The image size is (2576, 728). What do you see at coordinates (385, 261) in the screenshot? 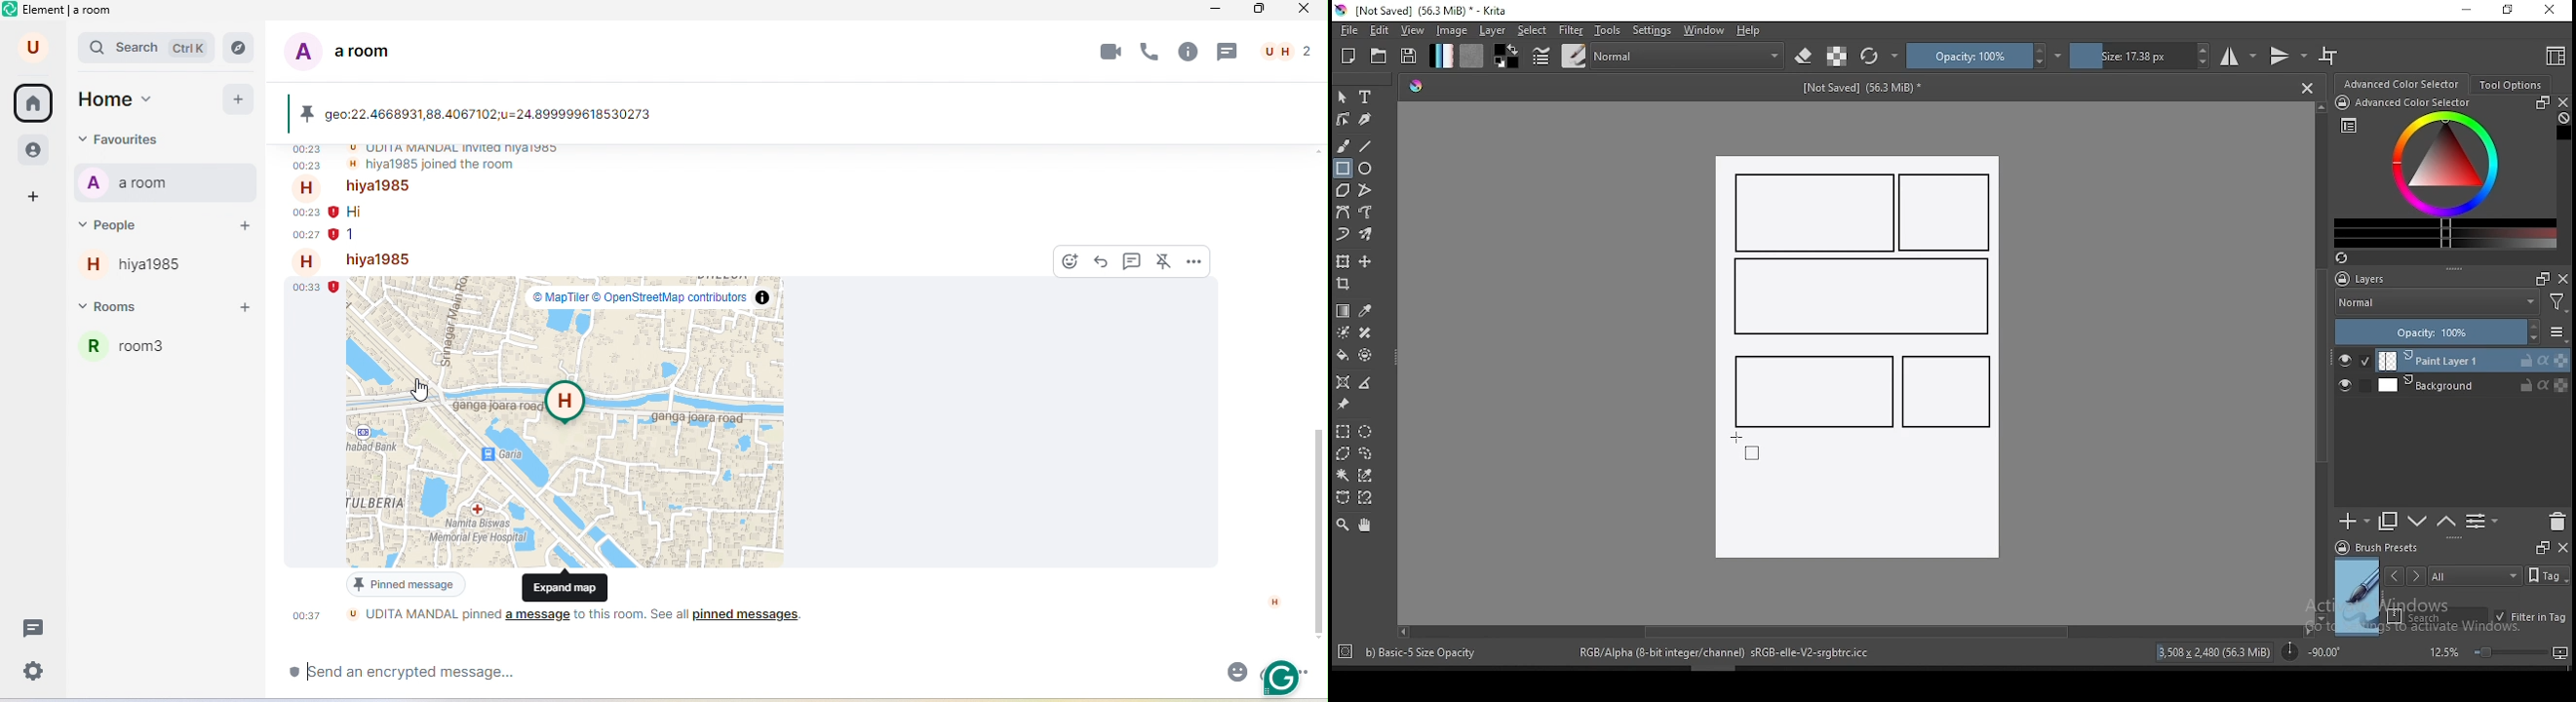
I see `hiya 1985` at bounding box center [385, 261].